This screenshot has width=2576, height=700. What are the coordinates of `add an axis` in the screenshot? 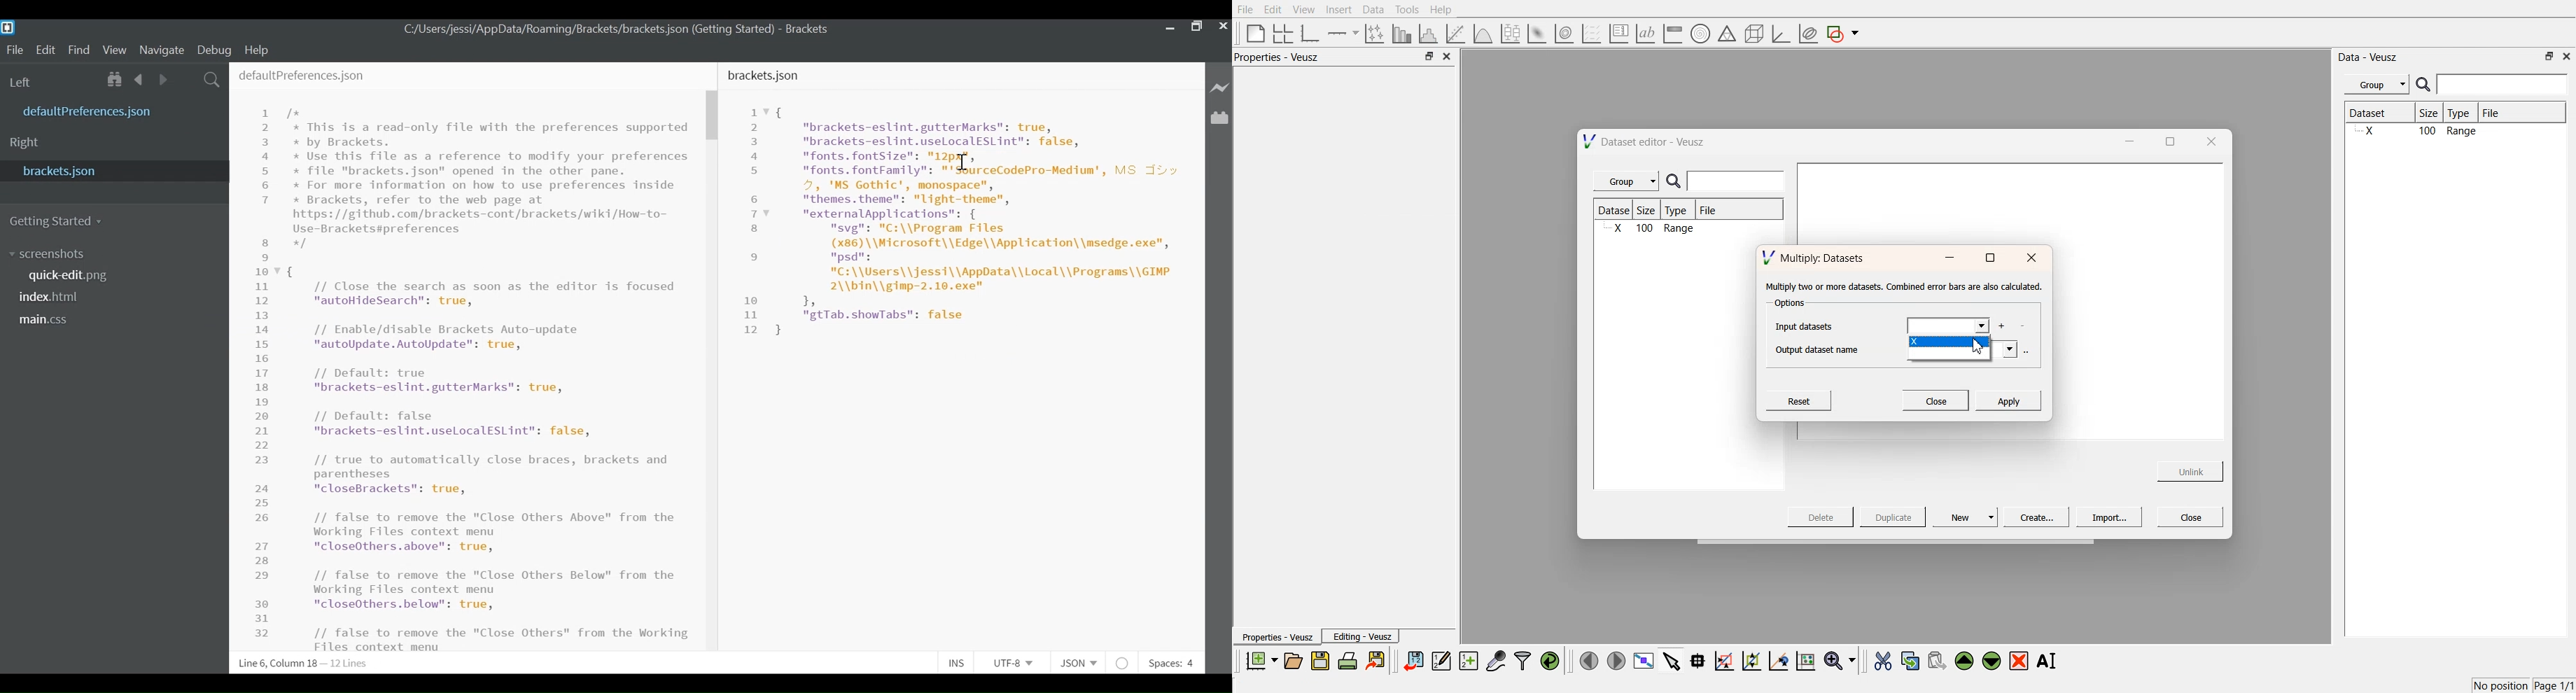 It's located at (1344, 33).